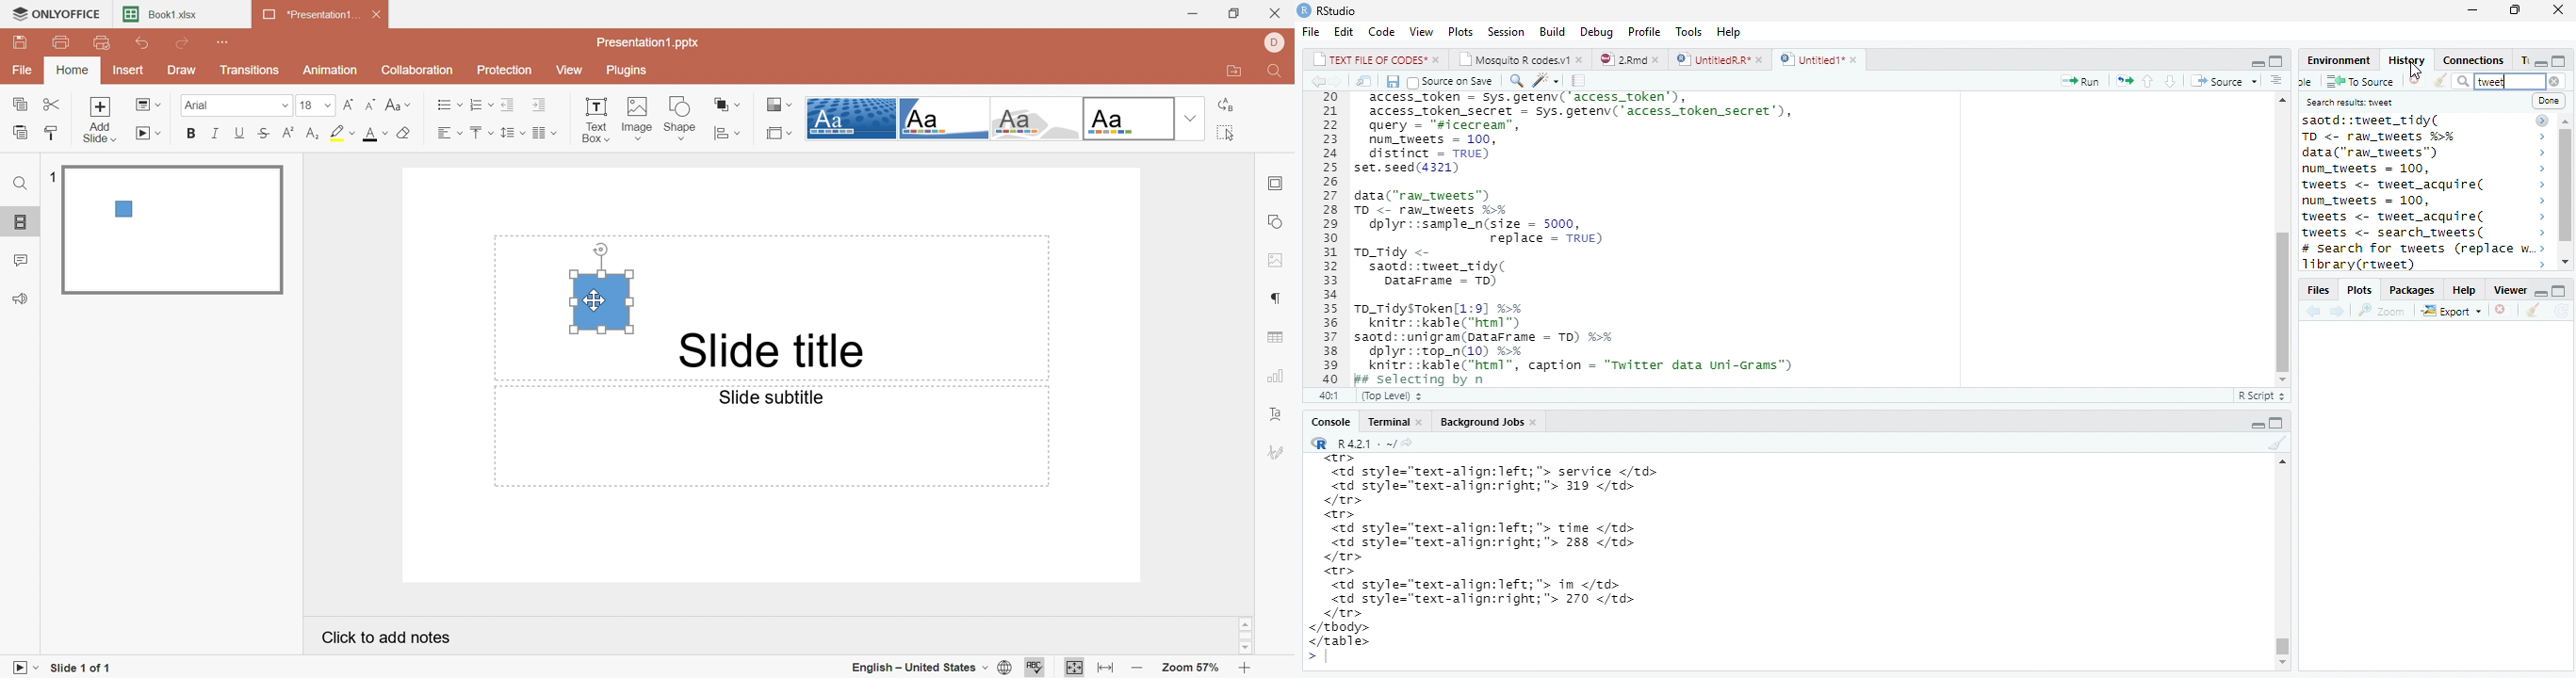  What do you see at coordinates (2359, 290) in the screenshot?
I see `, Plots` at bounding box center [2359, 290].